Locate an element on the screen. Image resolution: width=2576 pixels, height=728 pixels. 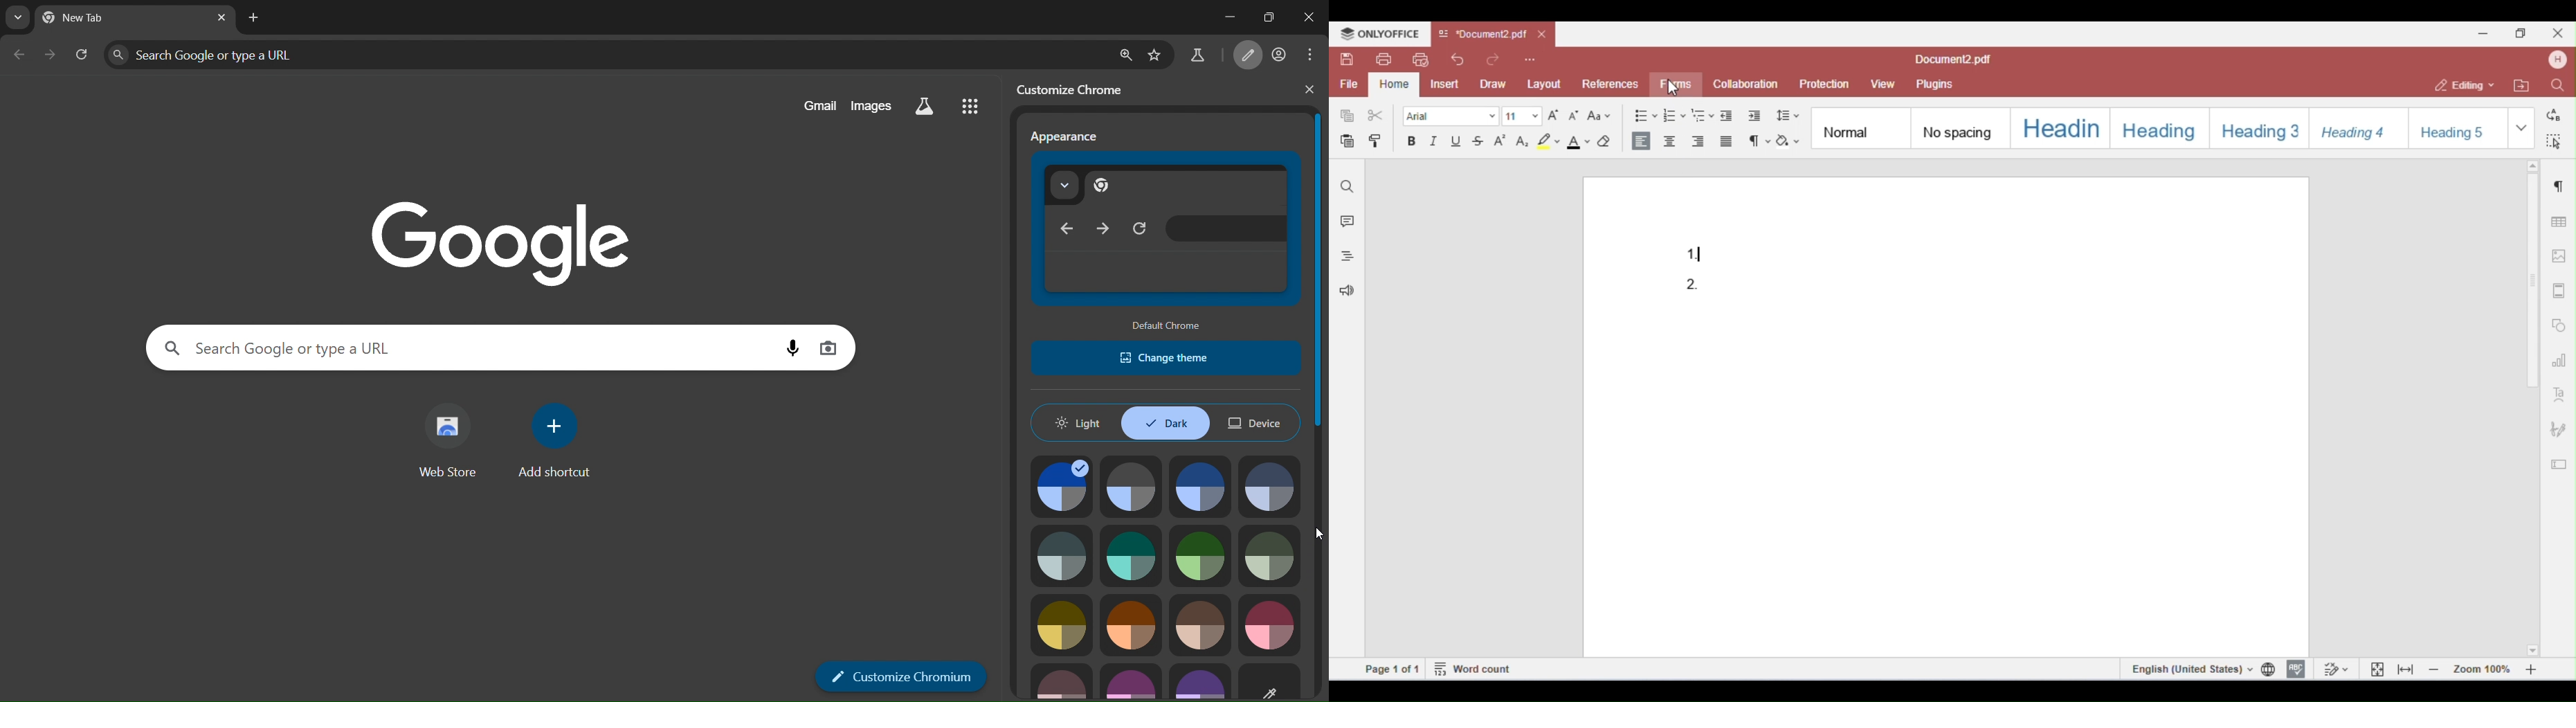
current tab is located at coordinates (96, 19).